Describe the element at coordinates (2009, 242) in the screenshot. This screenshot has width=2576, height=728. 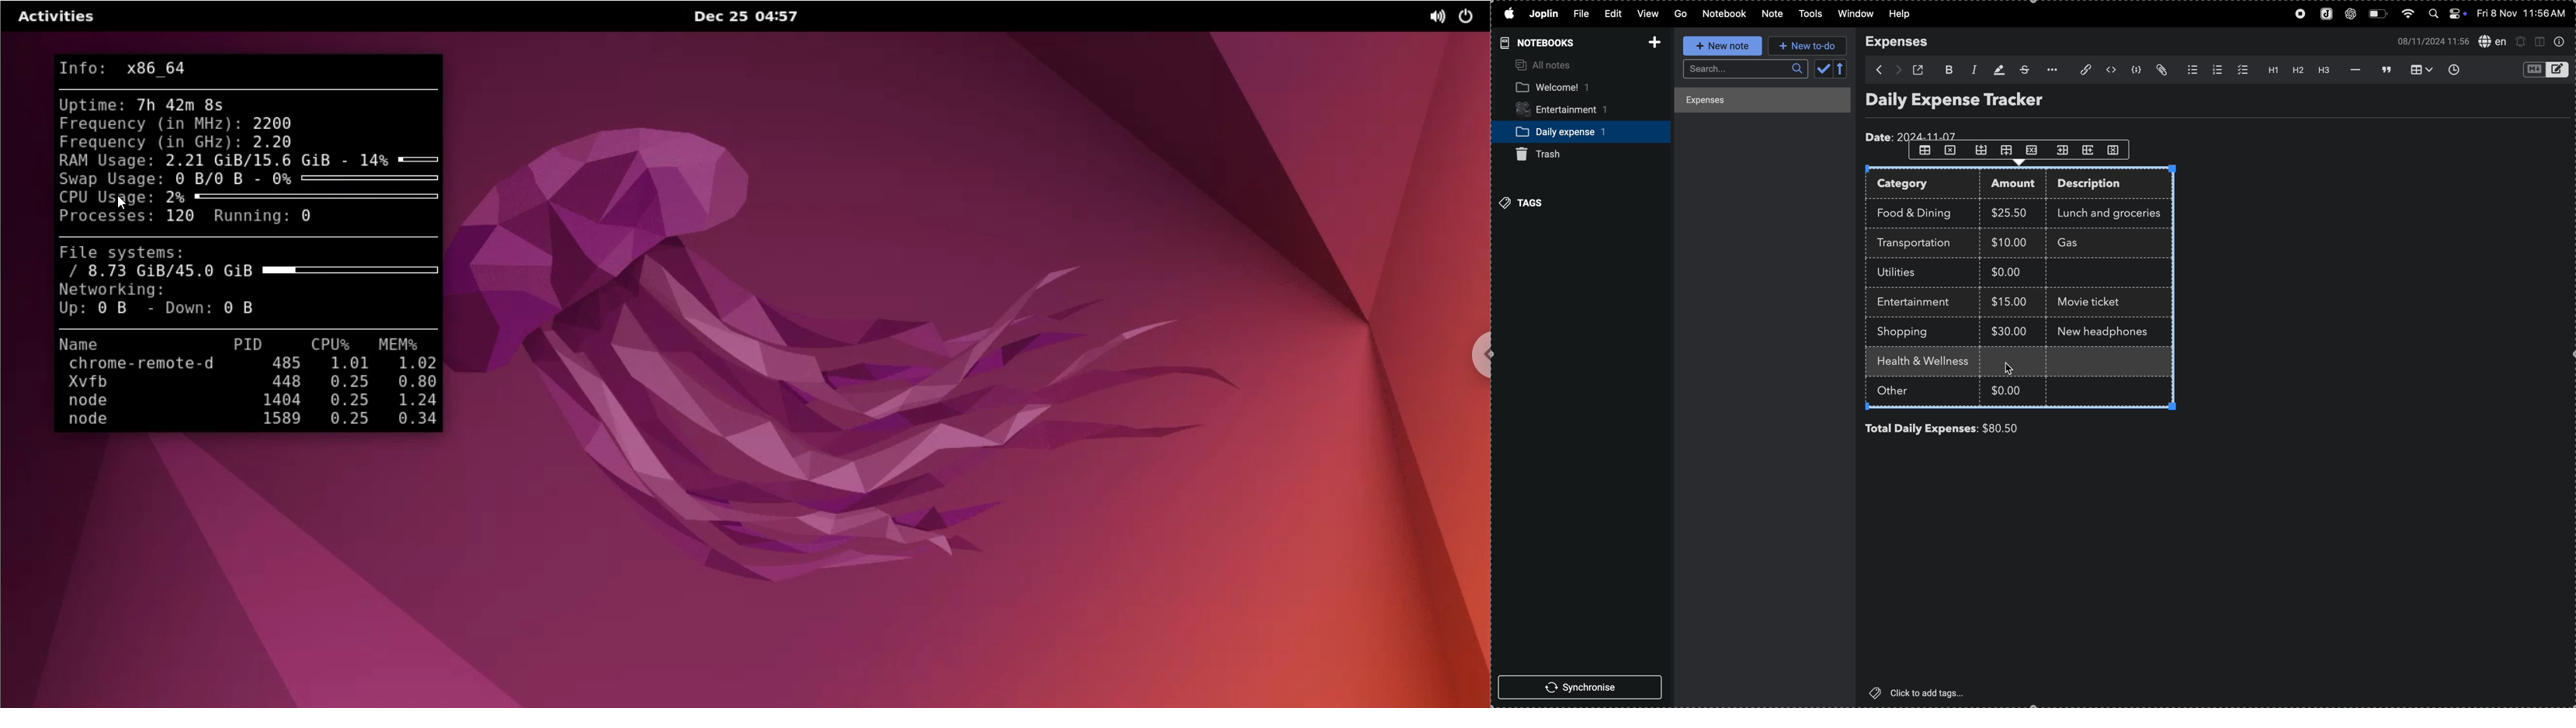
I see `$10.00` at that location.